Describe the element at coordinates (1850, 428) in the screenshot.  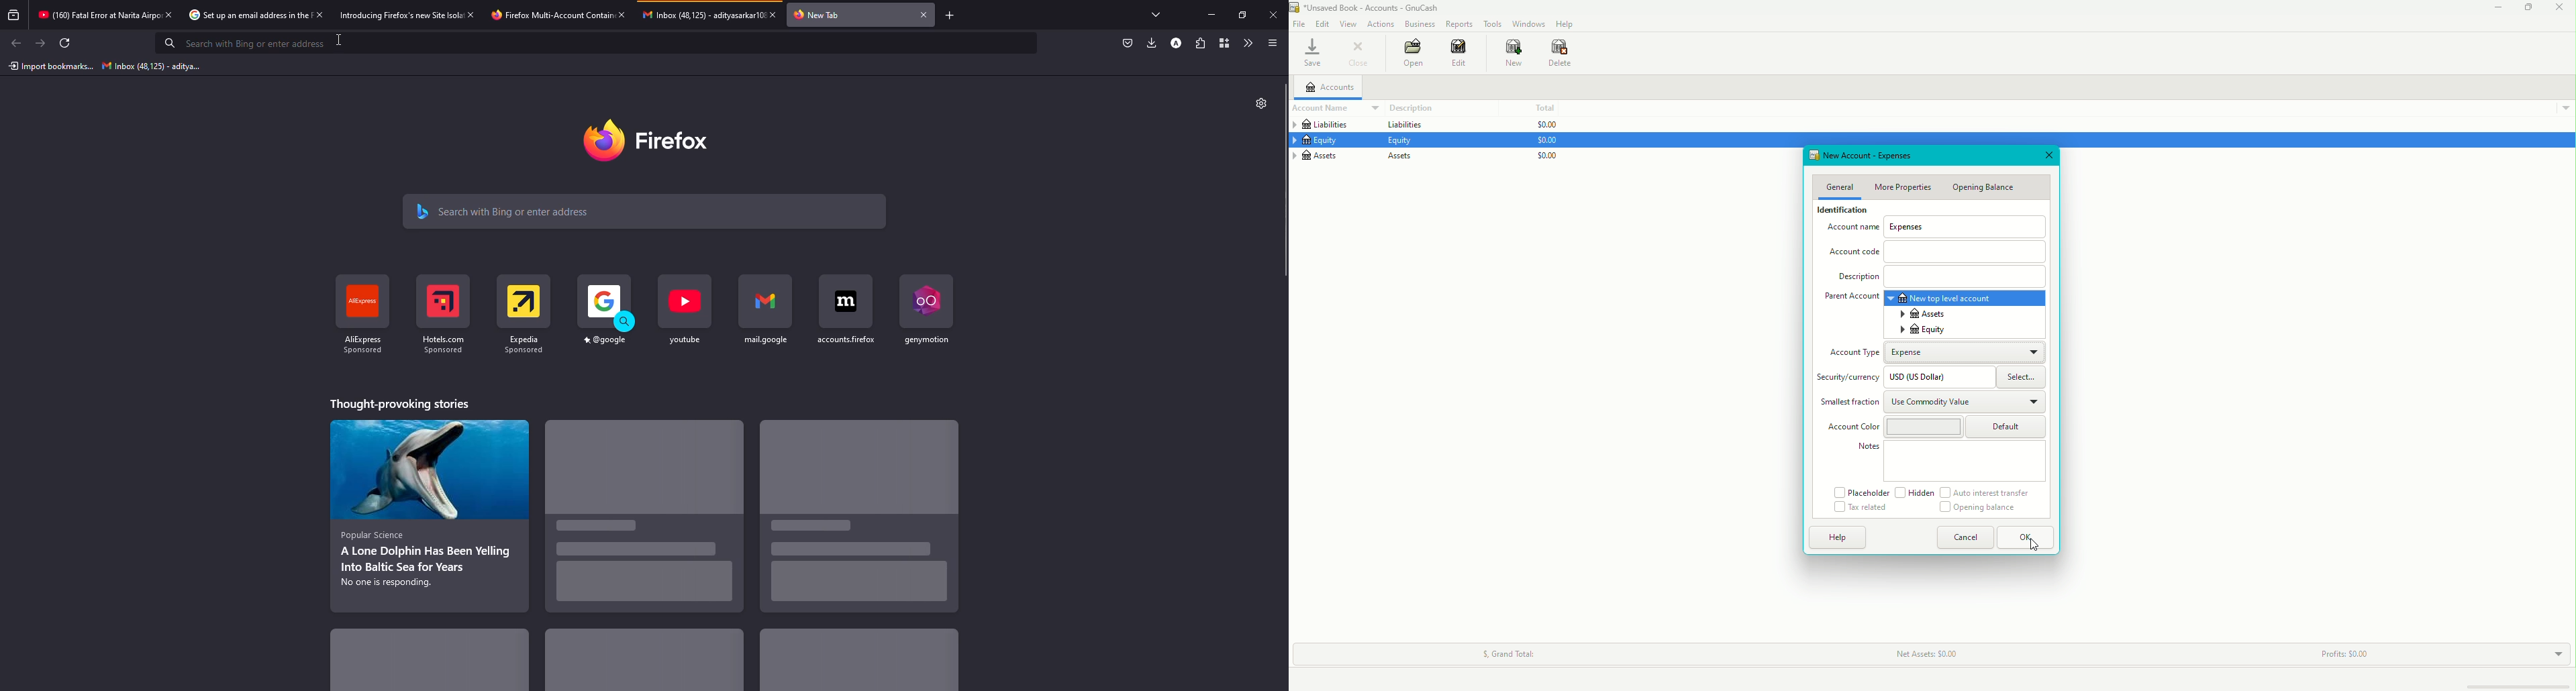
I see `Account Color` at that location.